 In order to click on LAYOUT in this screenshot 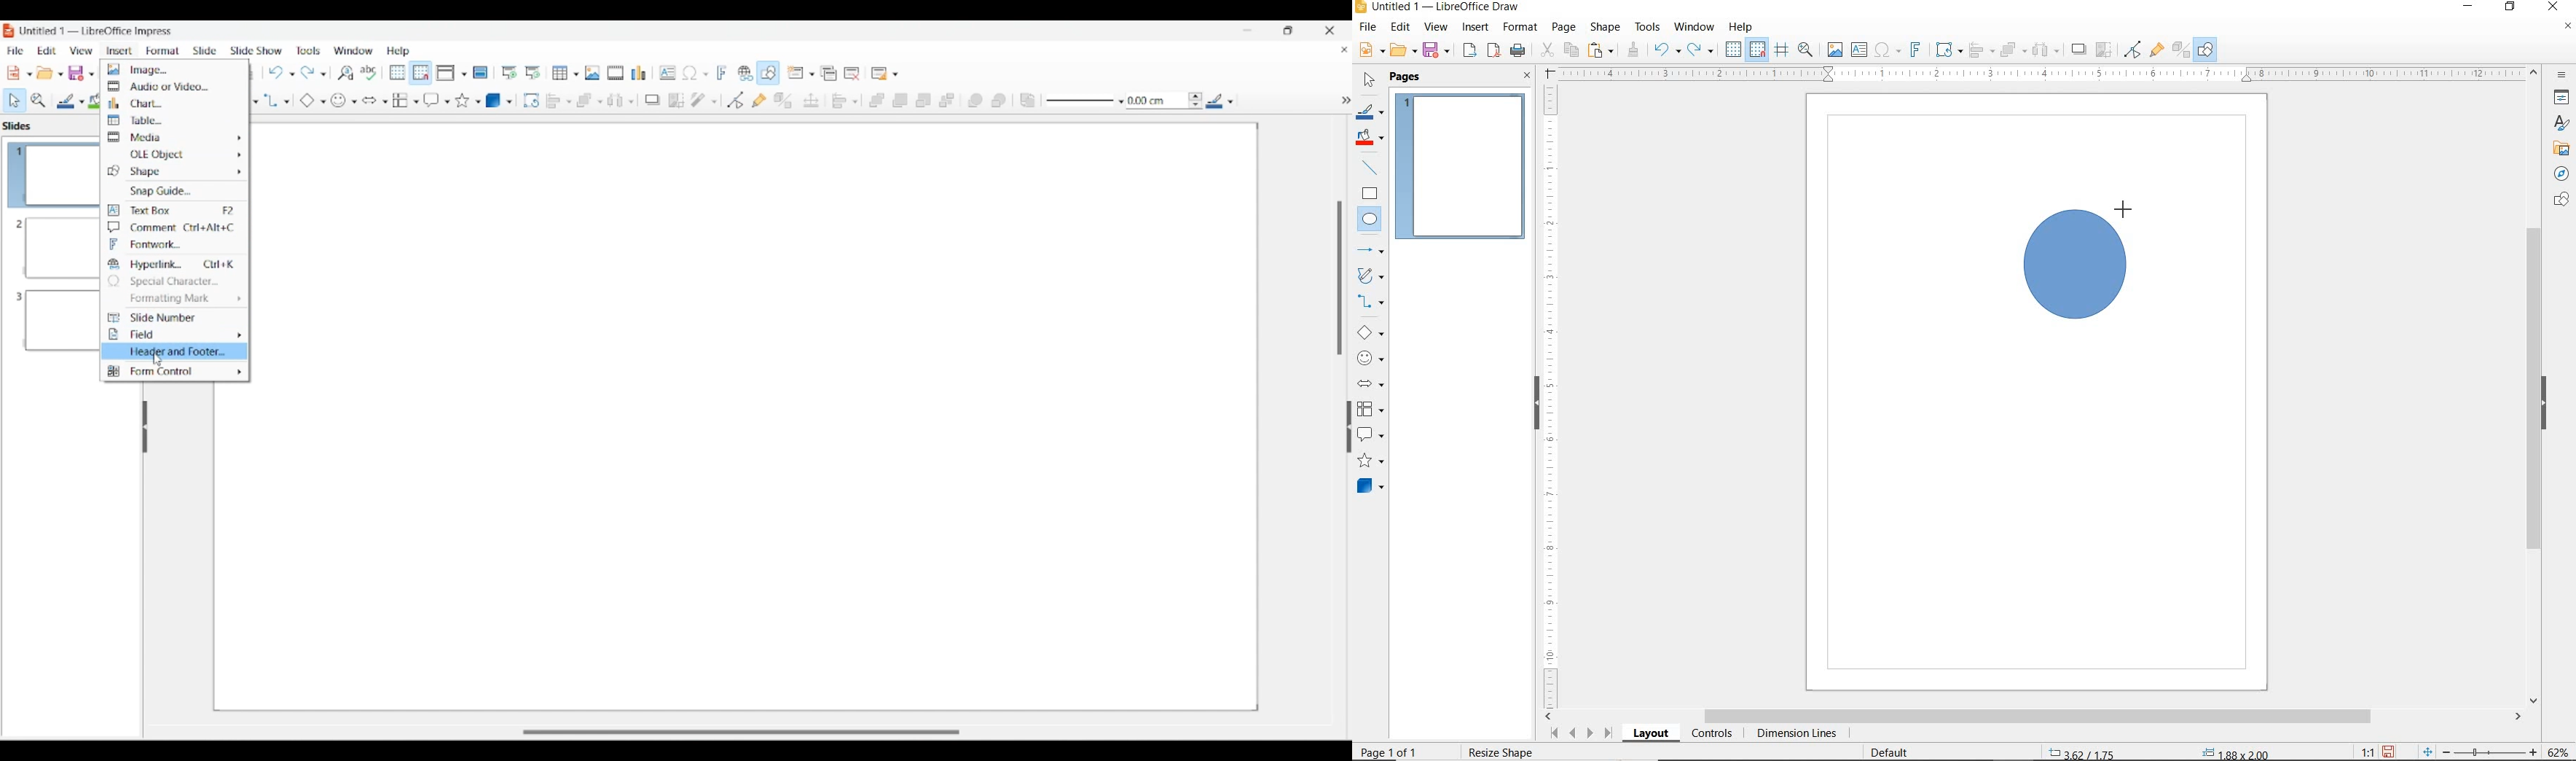, I will do `click(1650, 735)`.